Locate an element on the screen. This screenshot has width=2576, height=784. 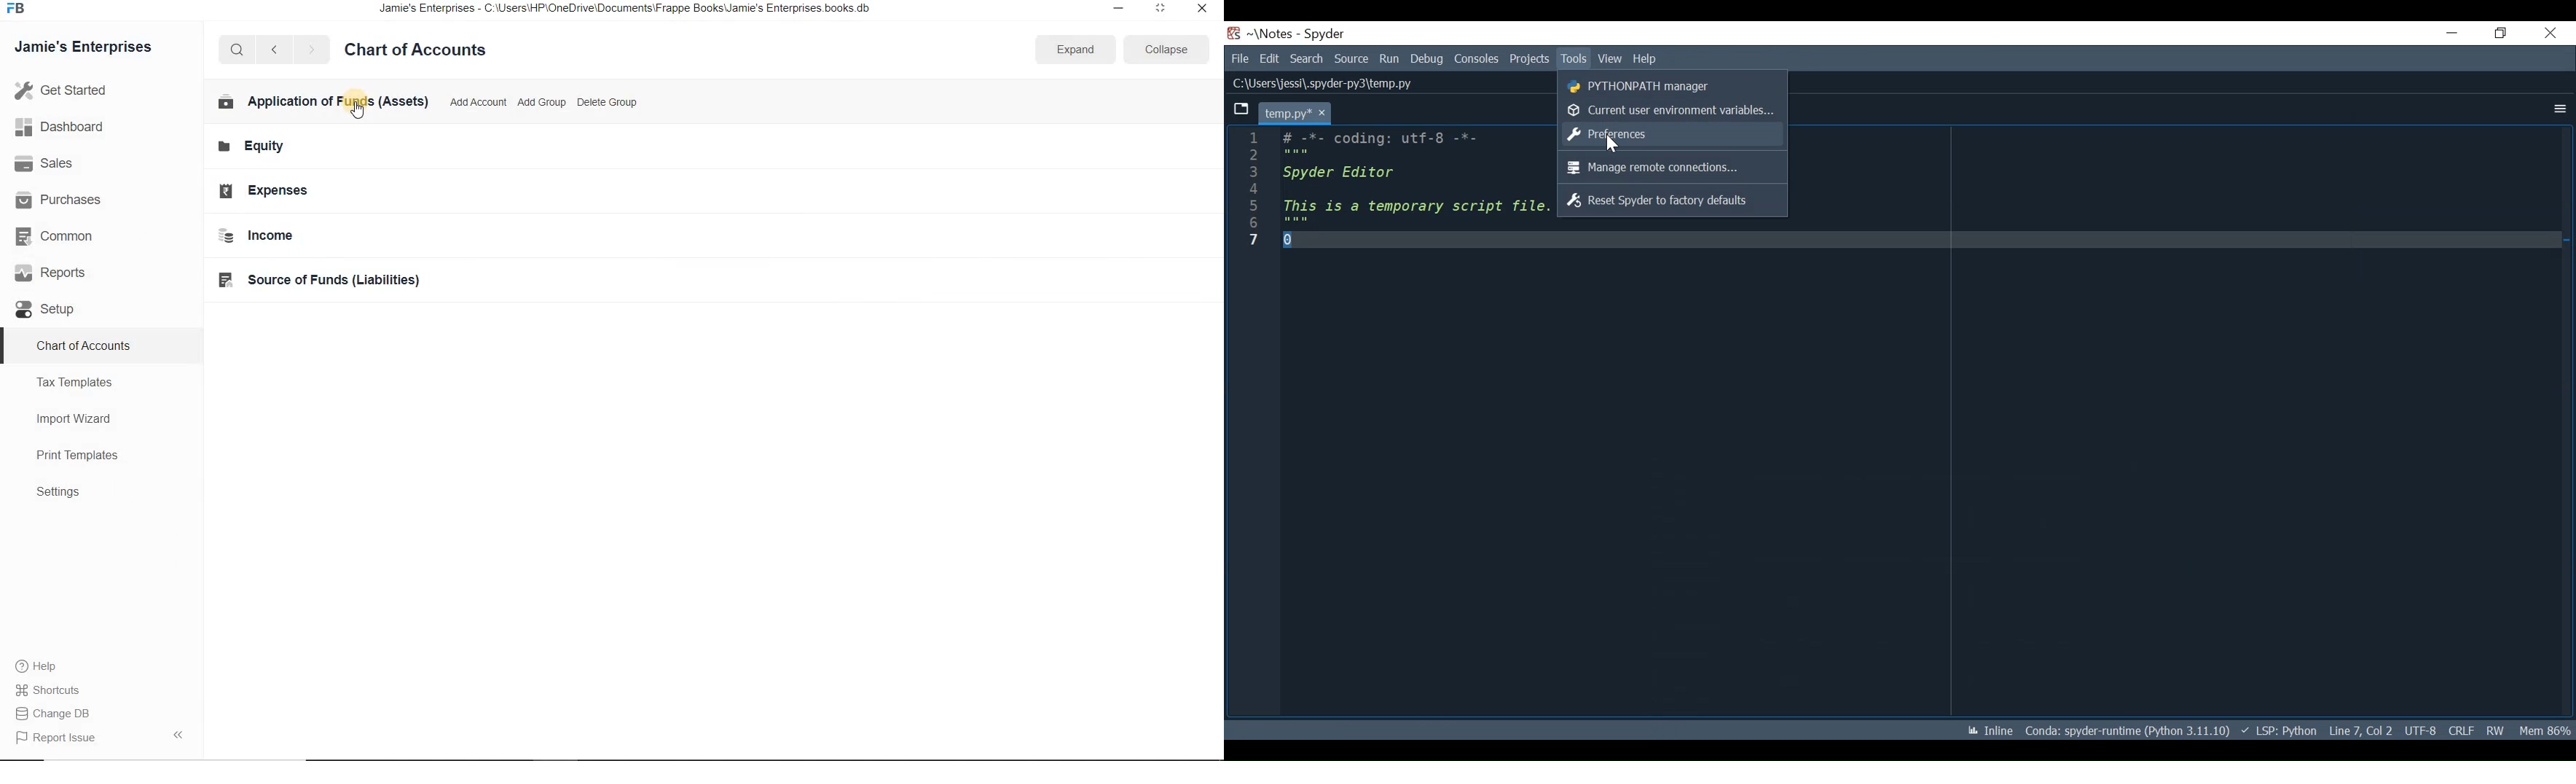
Source is located at coordinates (1351, 60).